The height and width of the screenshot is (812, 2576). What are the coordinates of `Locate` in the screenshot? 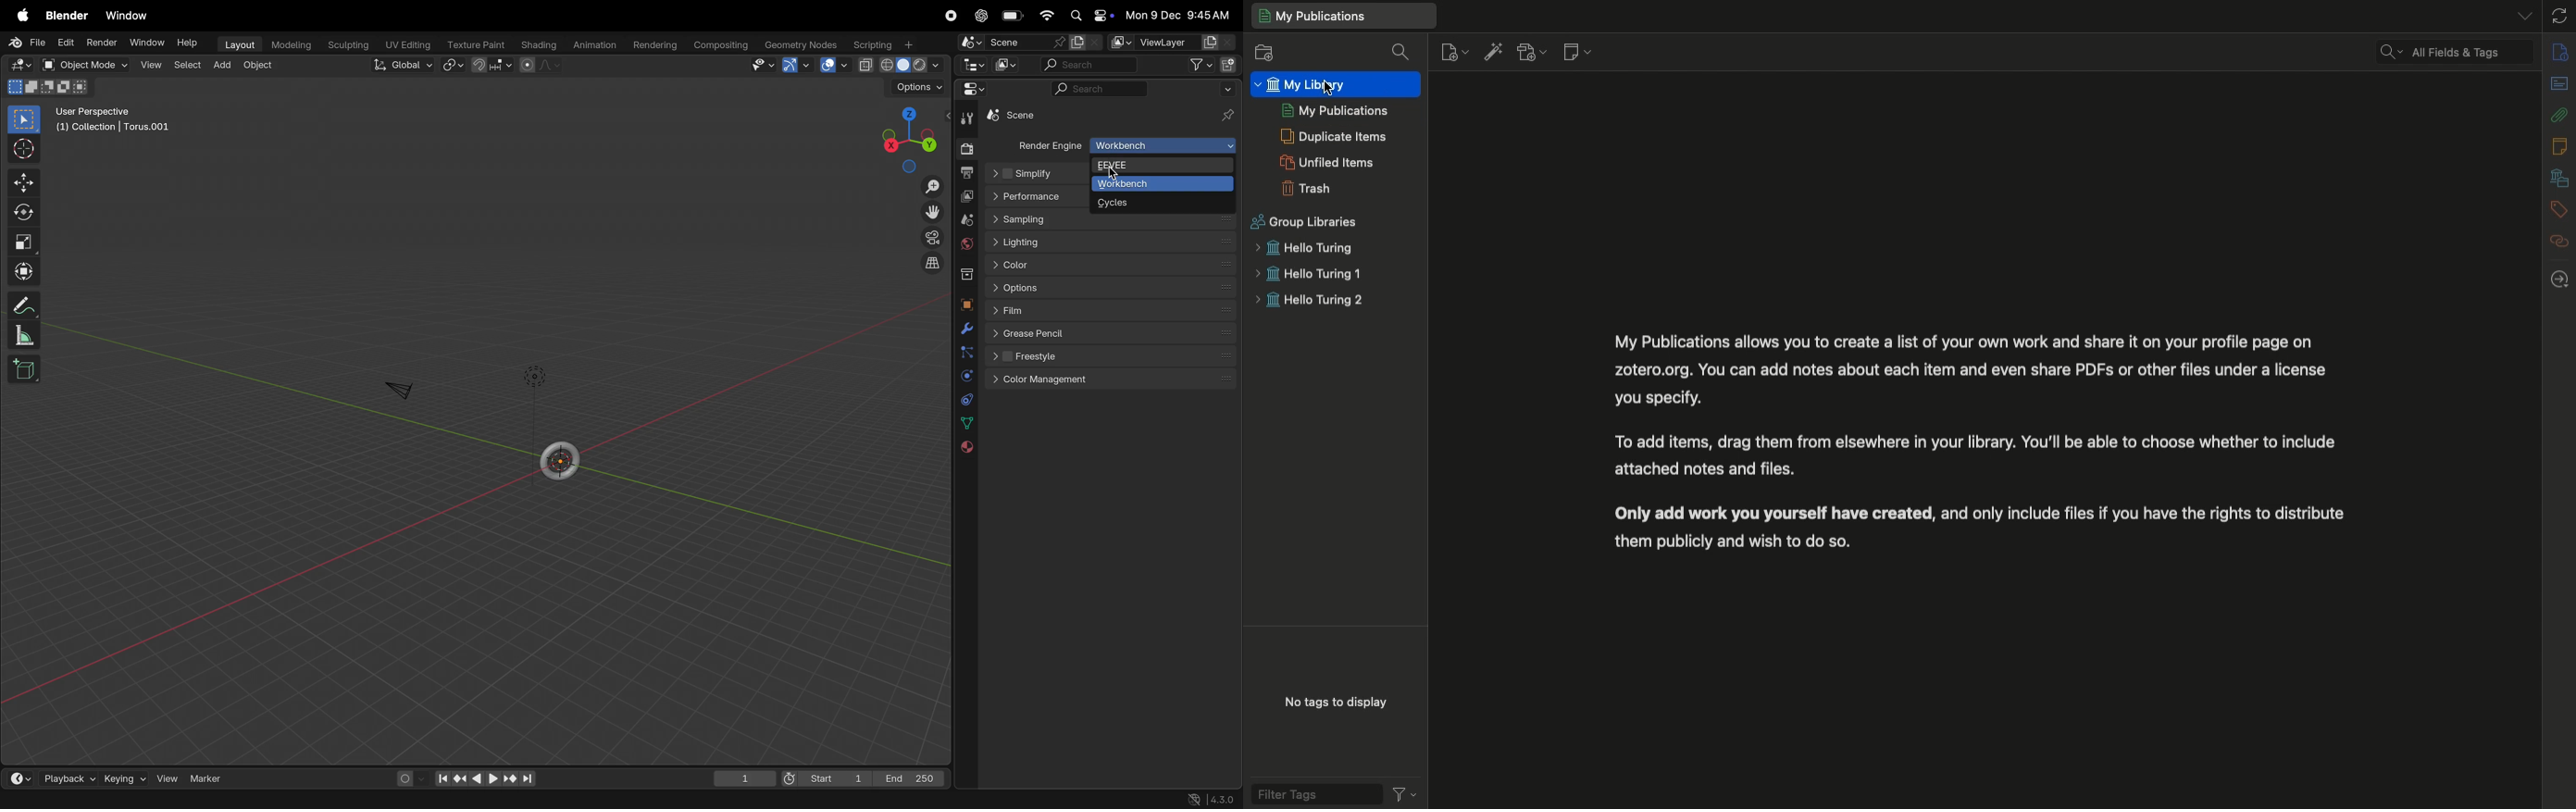 It's located at (2559, 280).